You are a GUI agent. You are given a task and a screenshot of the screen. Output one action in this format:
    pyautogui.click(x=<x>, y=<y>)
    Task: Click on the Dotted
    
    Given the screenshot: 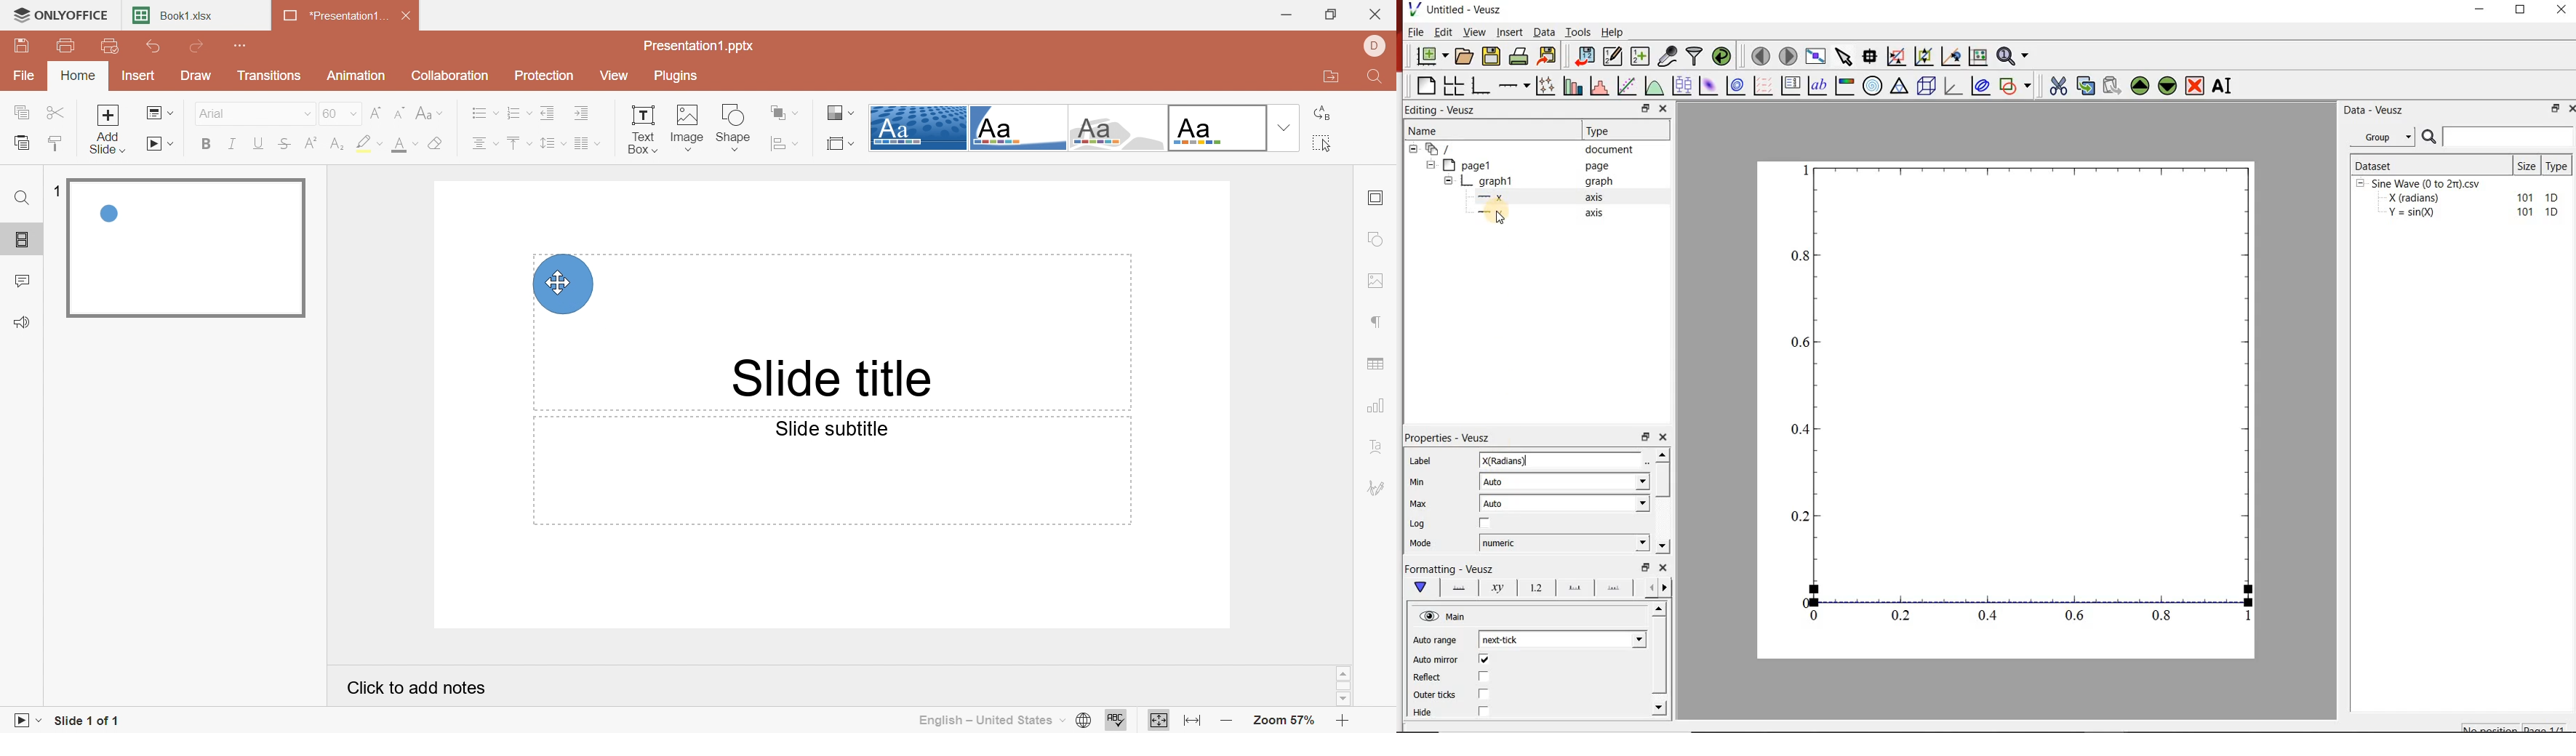 What is the action you would take?
    pyautogui.click(x=917, y=128)
    